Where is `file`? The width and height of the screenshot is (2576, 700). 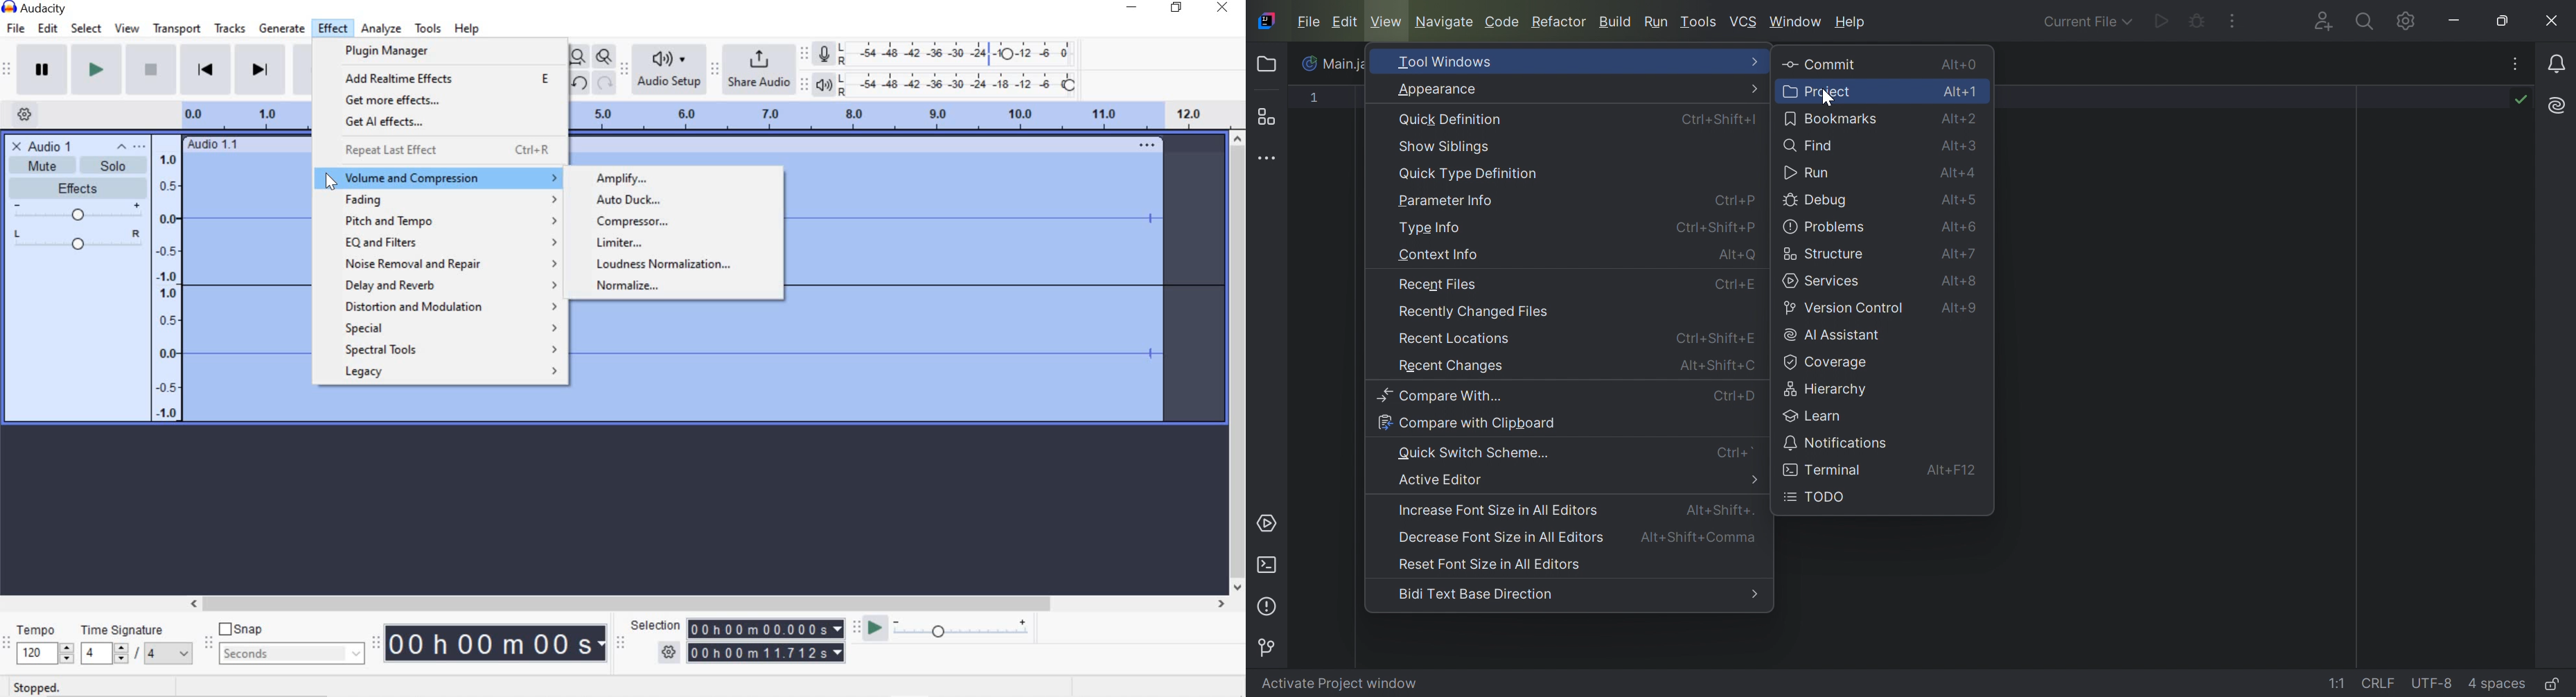
file is located at coordinates (18, 28).